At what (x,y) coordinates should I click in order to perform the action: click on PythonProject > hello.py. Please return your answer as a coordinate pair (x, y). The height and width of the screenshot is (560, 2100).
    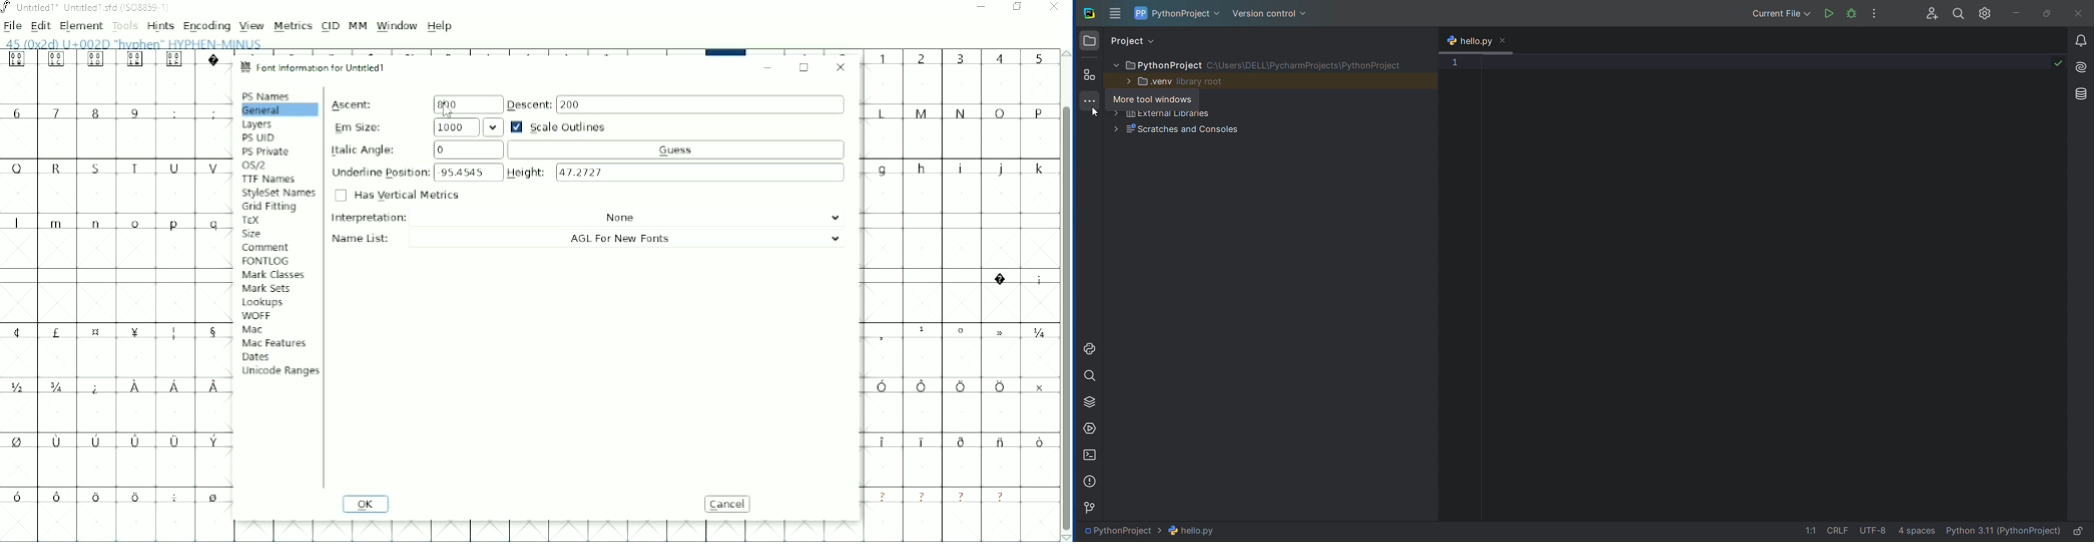
    Looking at the image, I should click on (1152, 531).